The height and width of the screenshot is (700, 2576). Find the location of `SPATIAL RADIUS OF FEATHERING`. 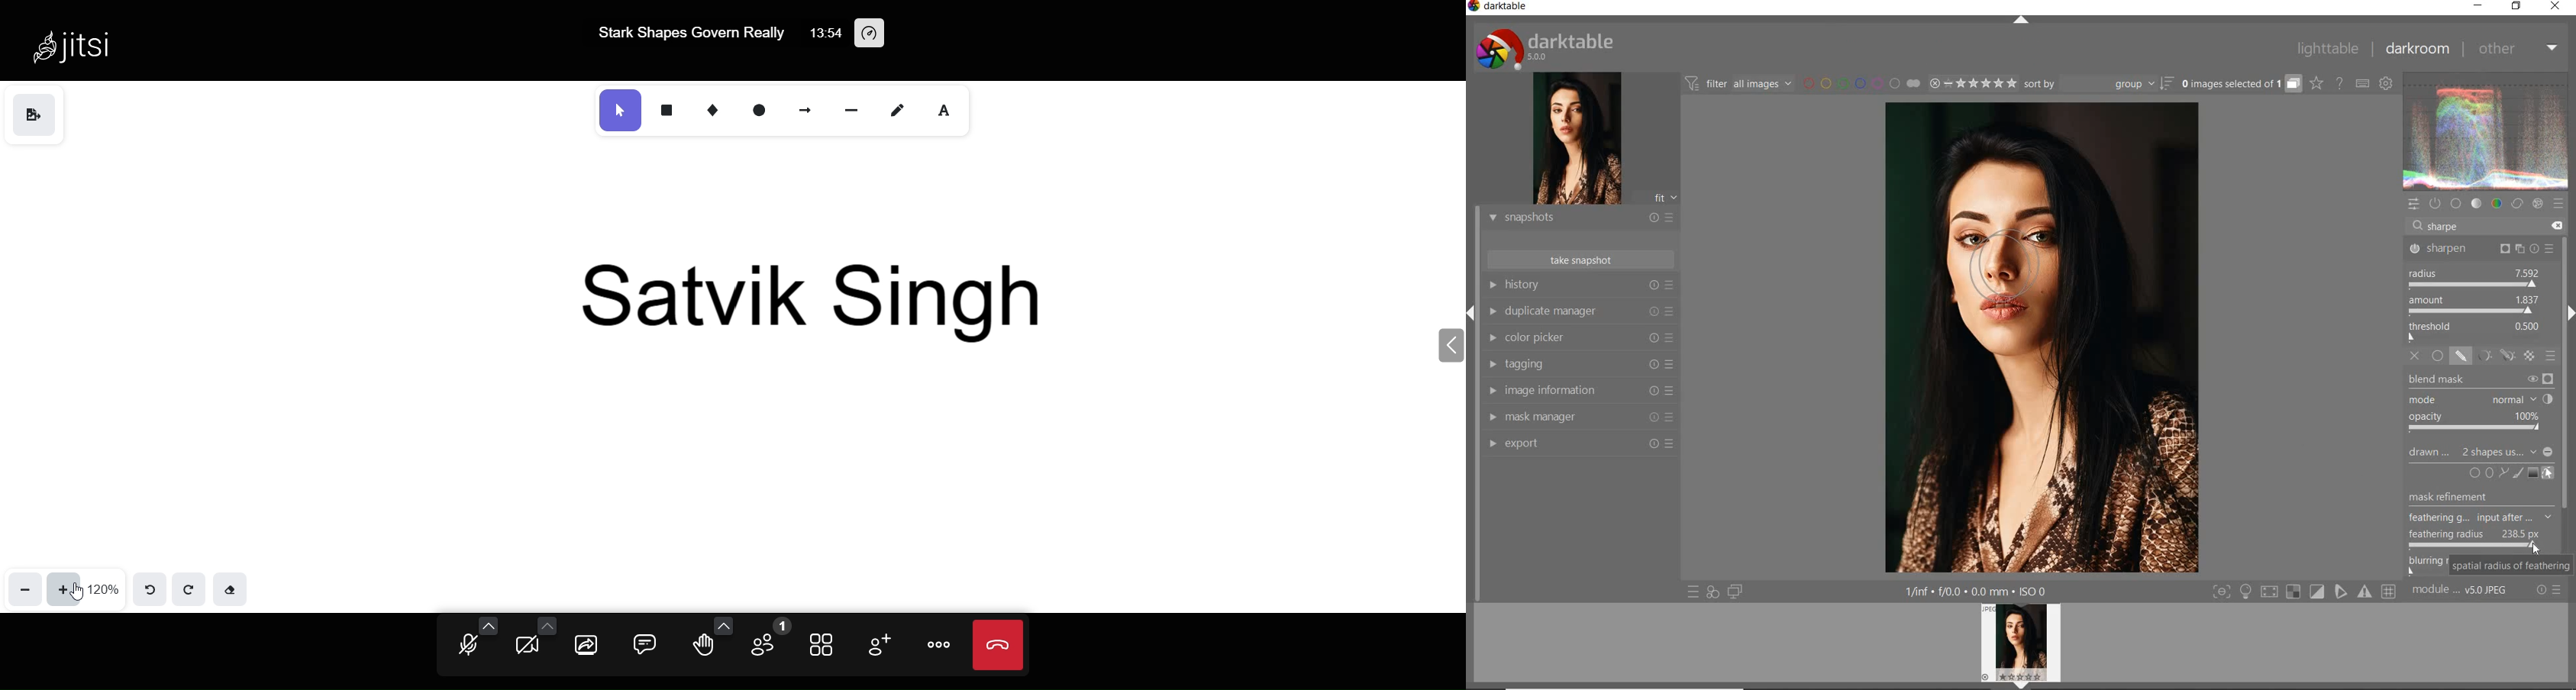

SPATIAL RADIUS OF FEATHERING is located at coordinates (2512, 565).